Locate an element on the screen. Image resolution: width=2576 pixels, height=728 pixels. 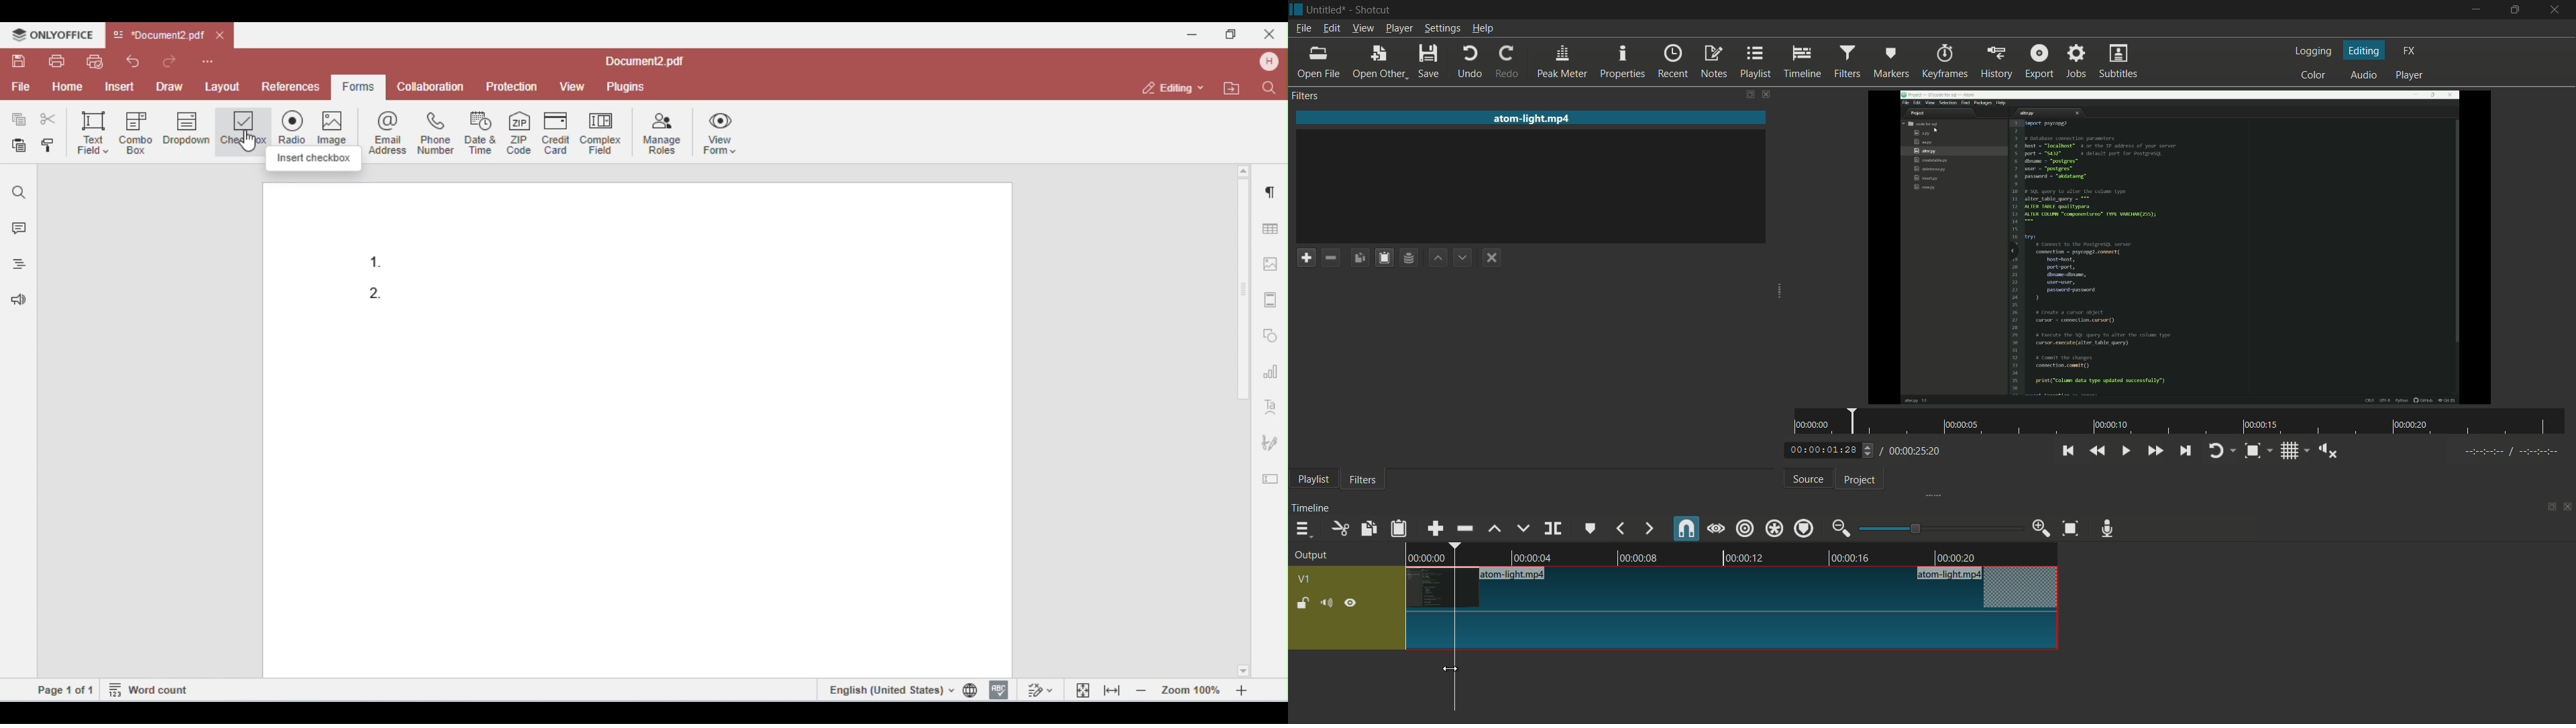
adjustment bar is located at coordinates (1939, 528).